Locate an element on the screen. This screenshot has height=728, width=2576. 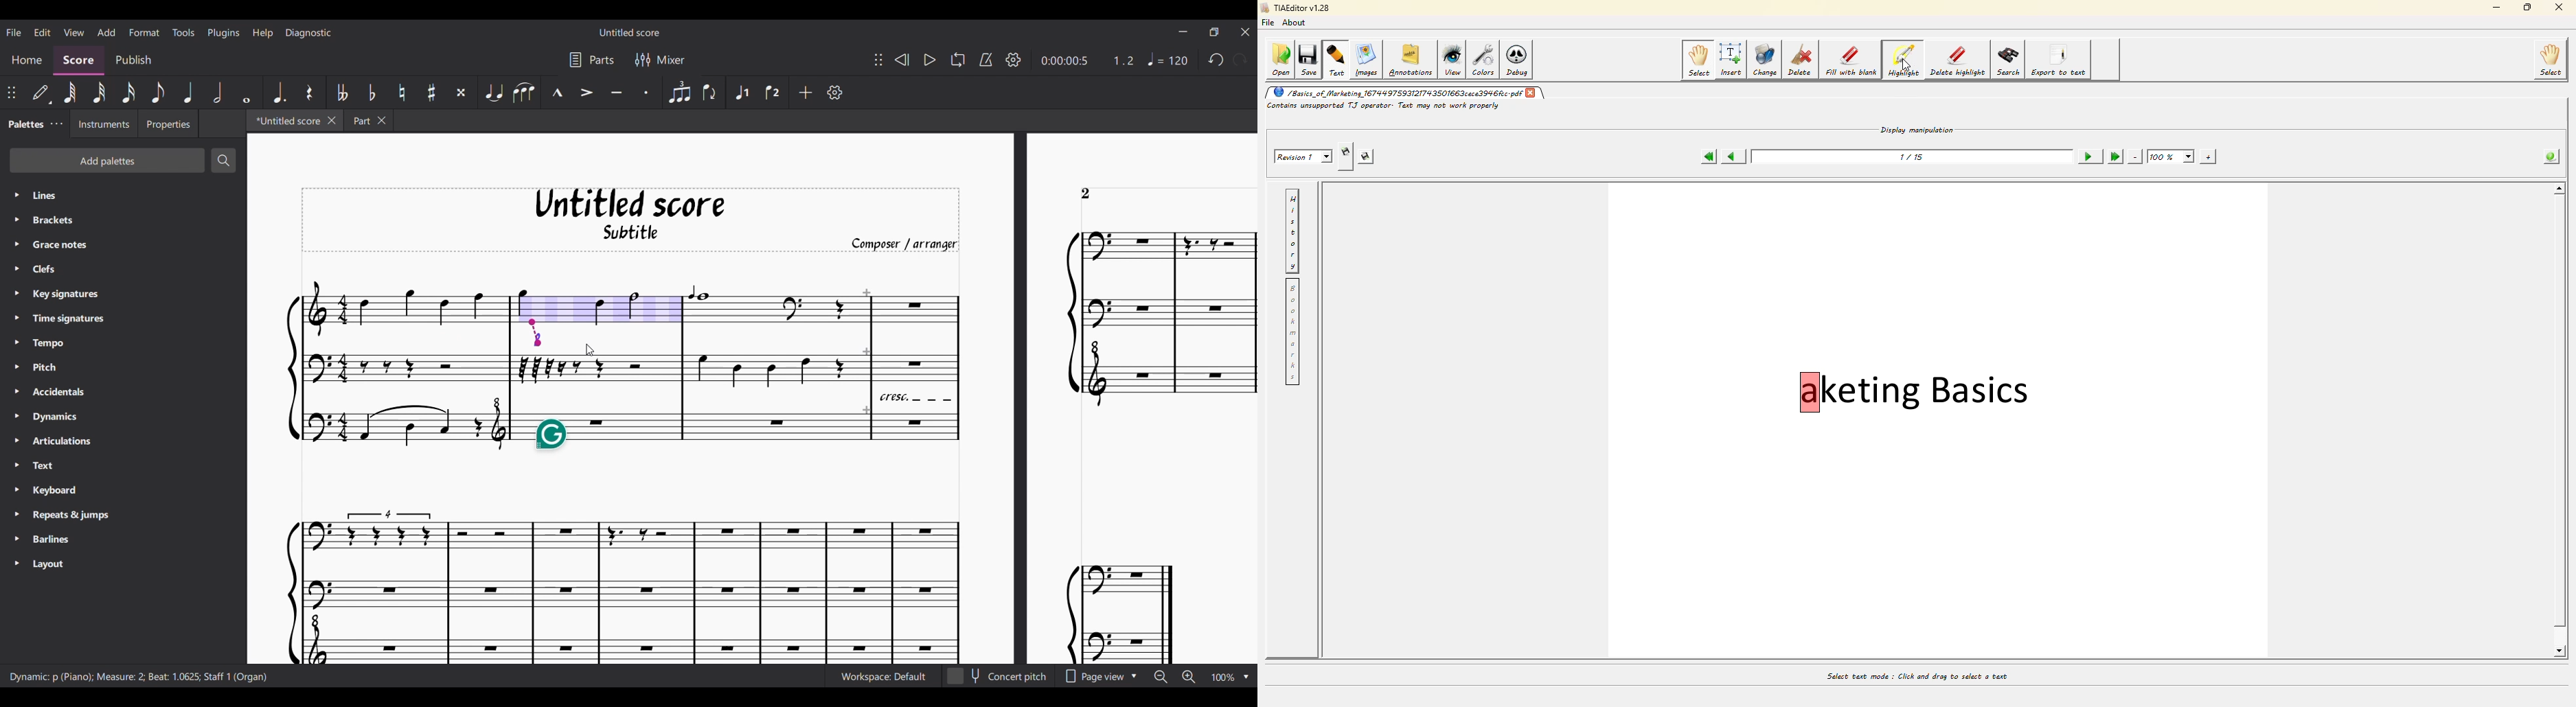
Current duration and ratio is located at coordinates (1088, 60).